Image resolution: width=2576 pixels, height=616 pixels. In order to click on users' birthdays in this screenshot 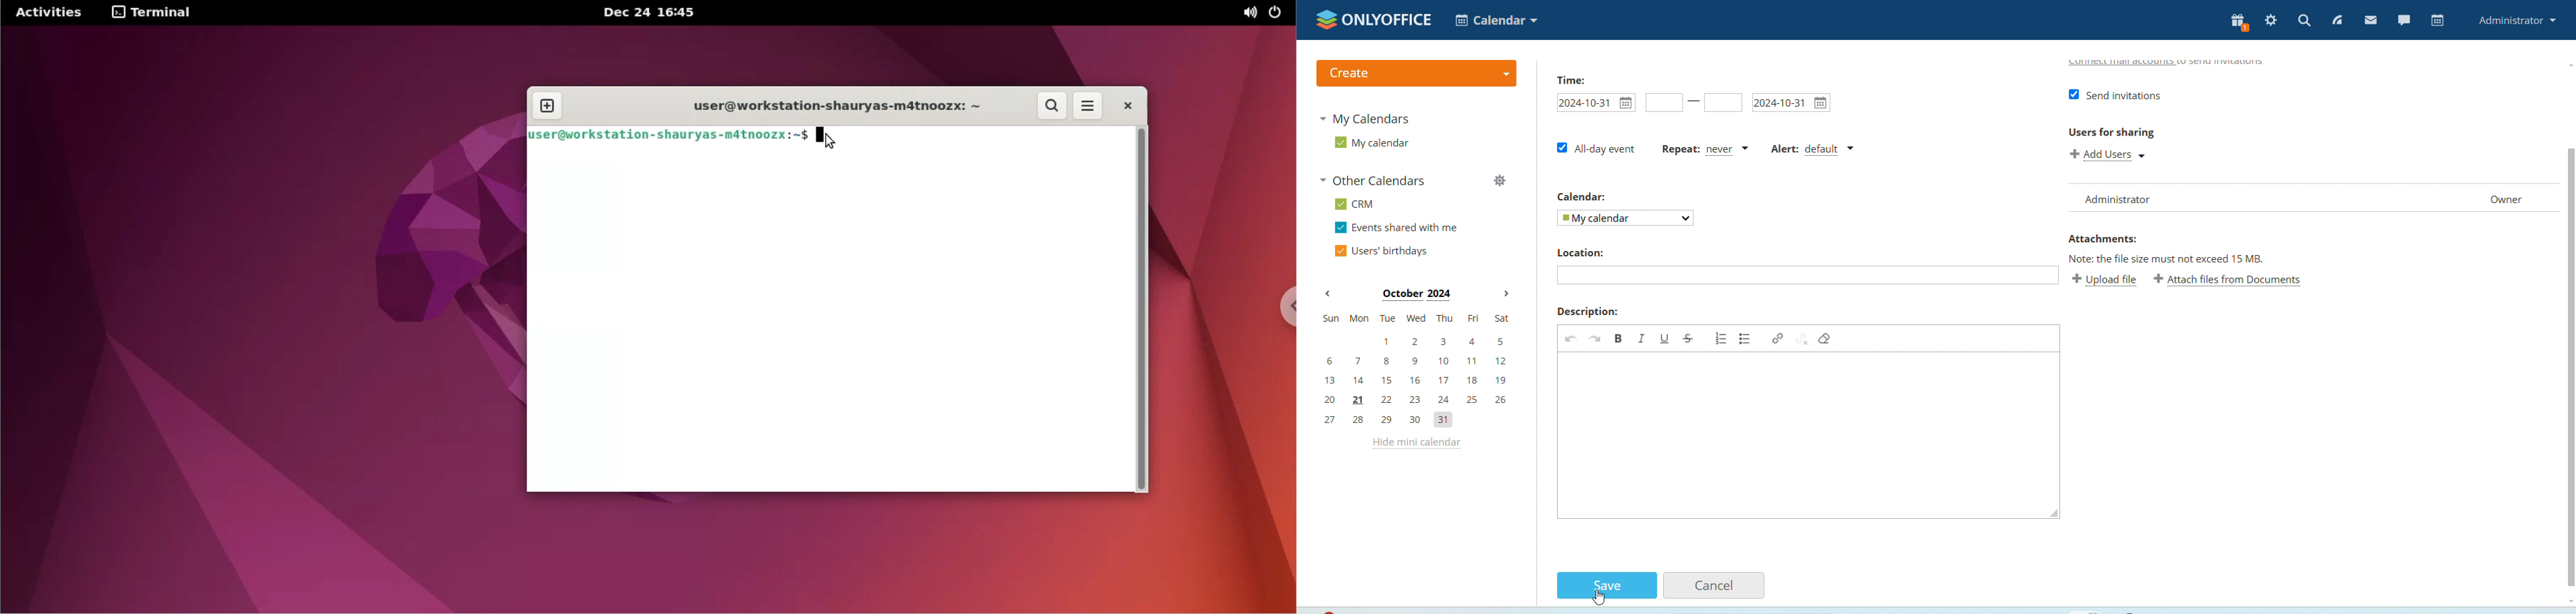, I will do `click(1382, 251)`.